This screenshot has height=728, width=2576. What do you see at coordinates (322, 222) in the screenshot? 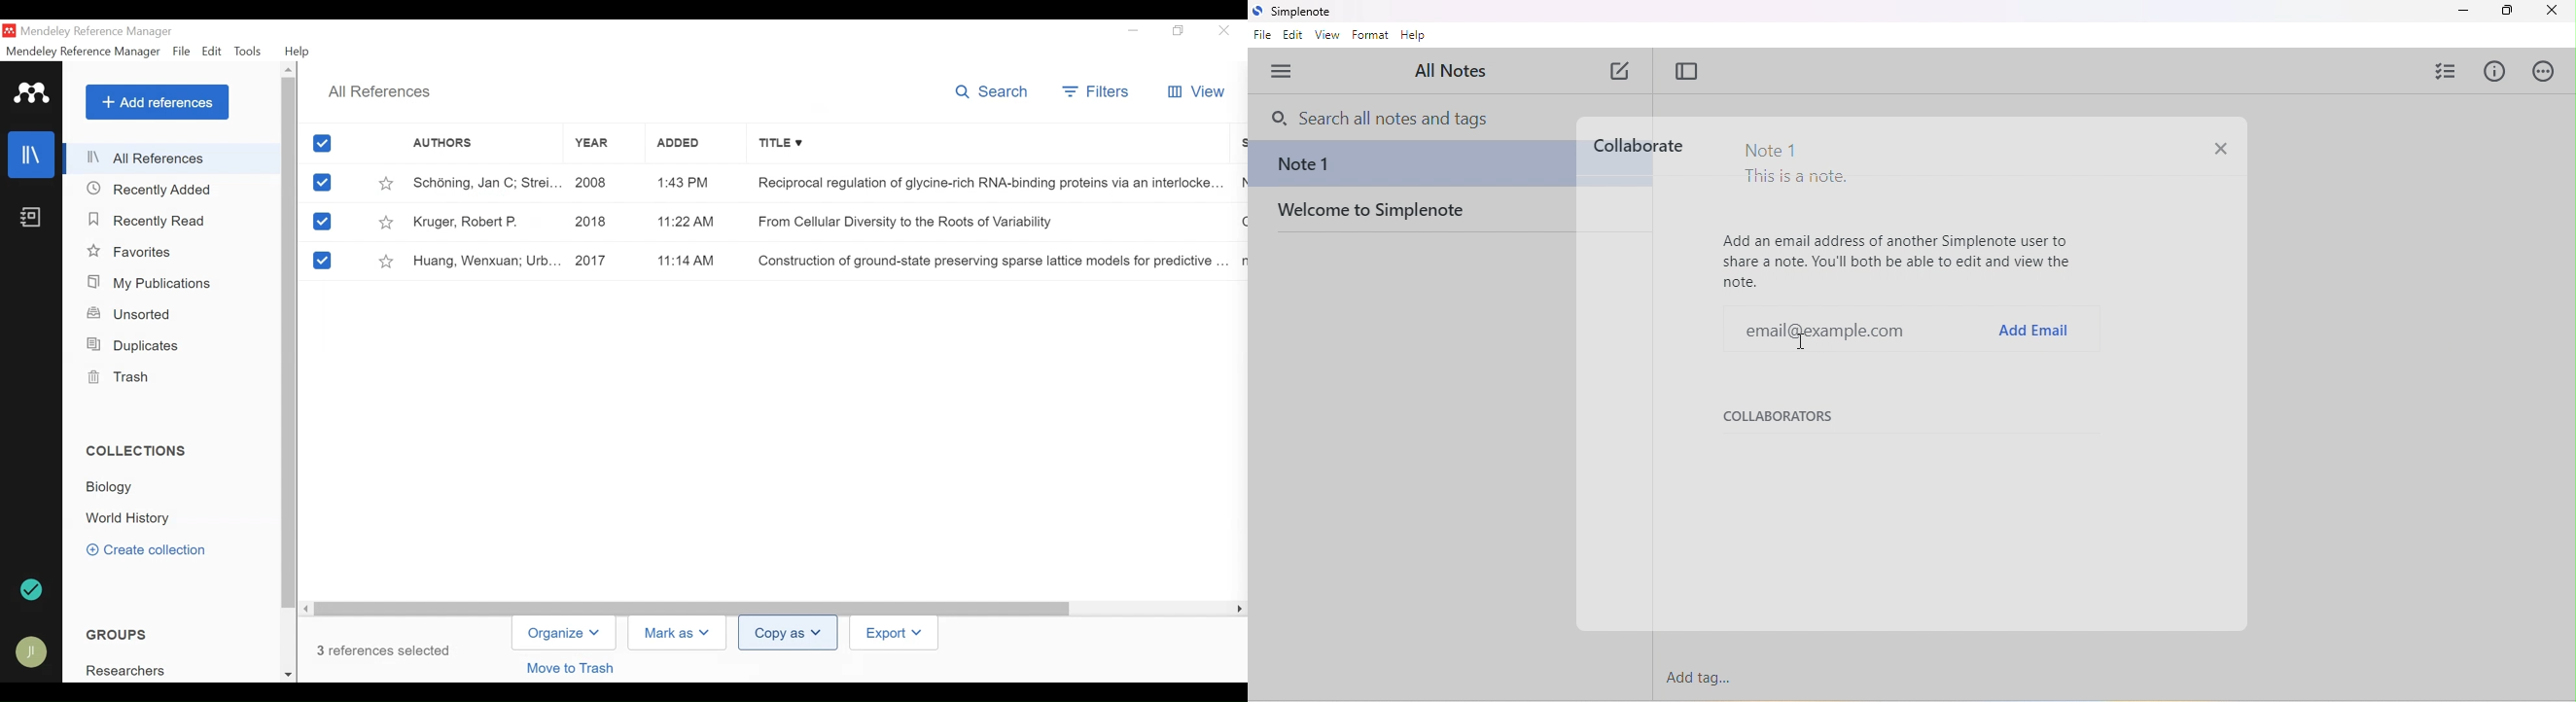
I see `(un)select` at bounding box center [322, 222].